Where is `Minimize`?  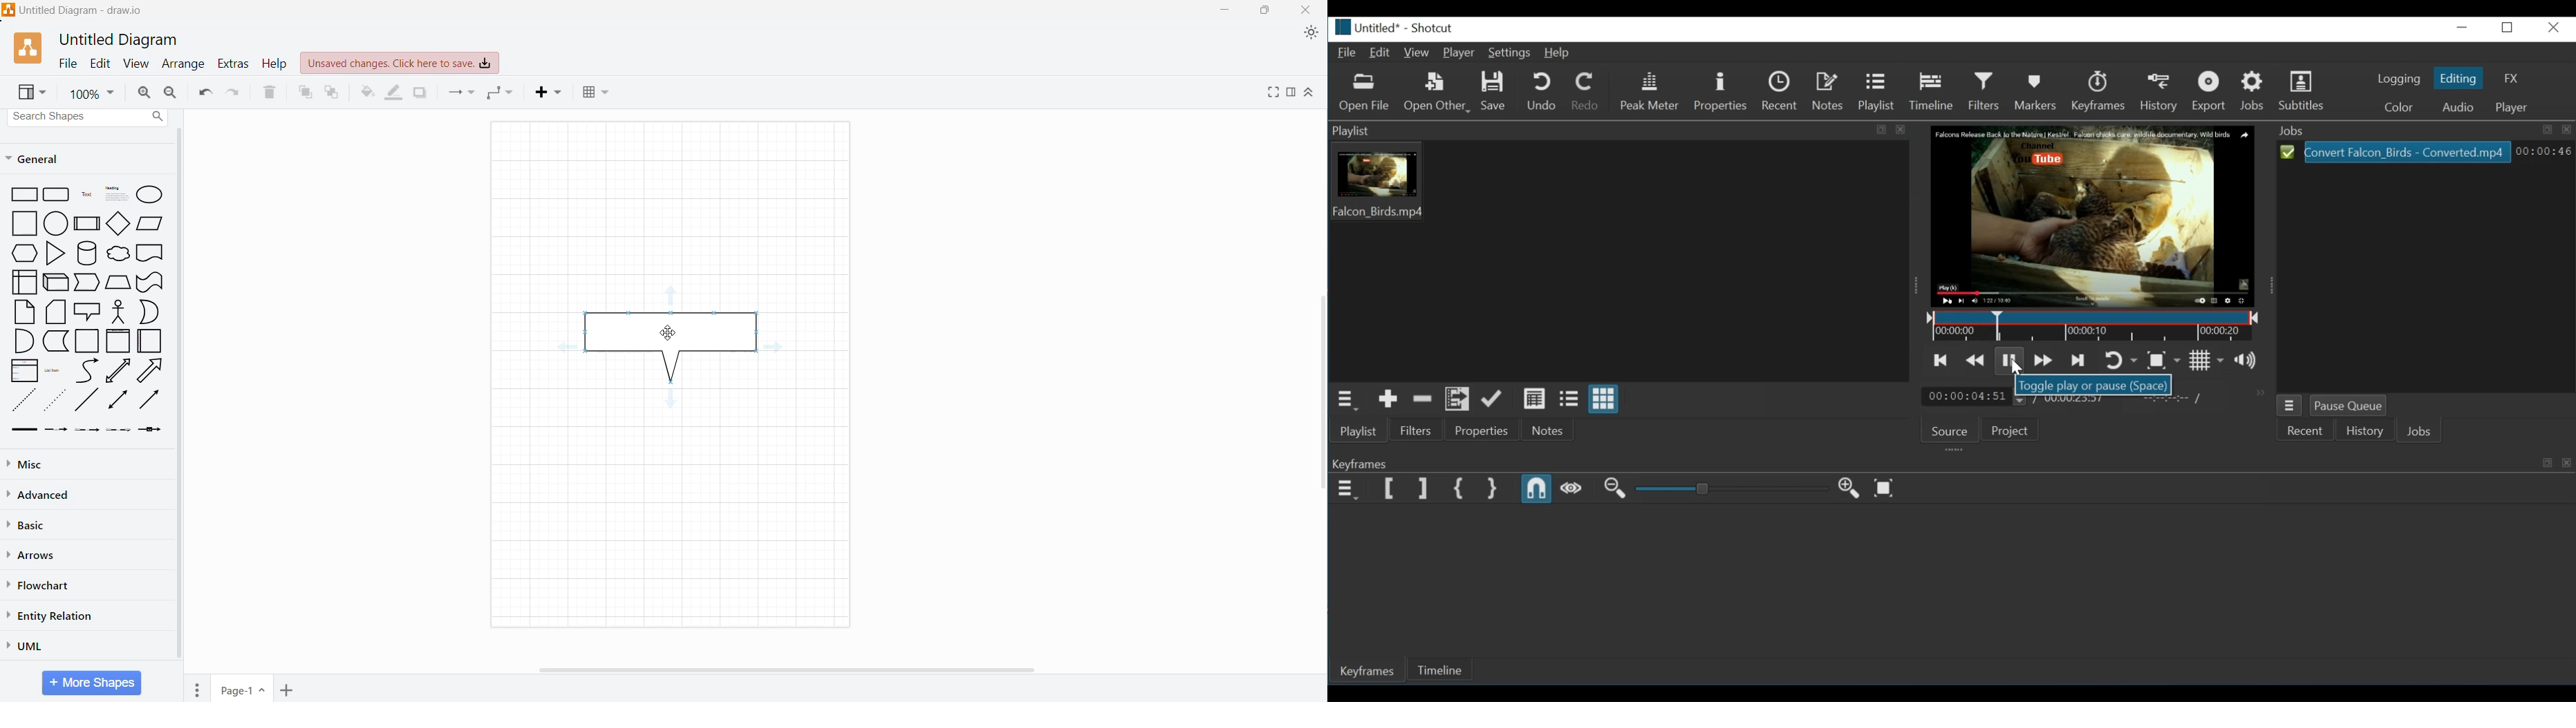 Minimize is located at coordinates (1222, 10).